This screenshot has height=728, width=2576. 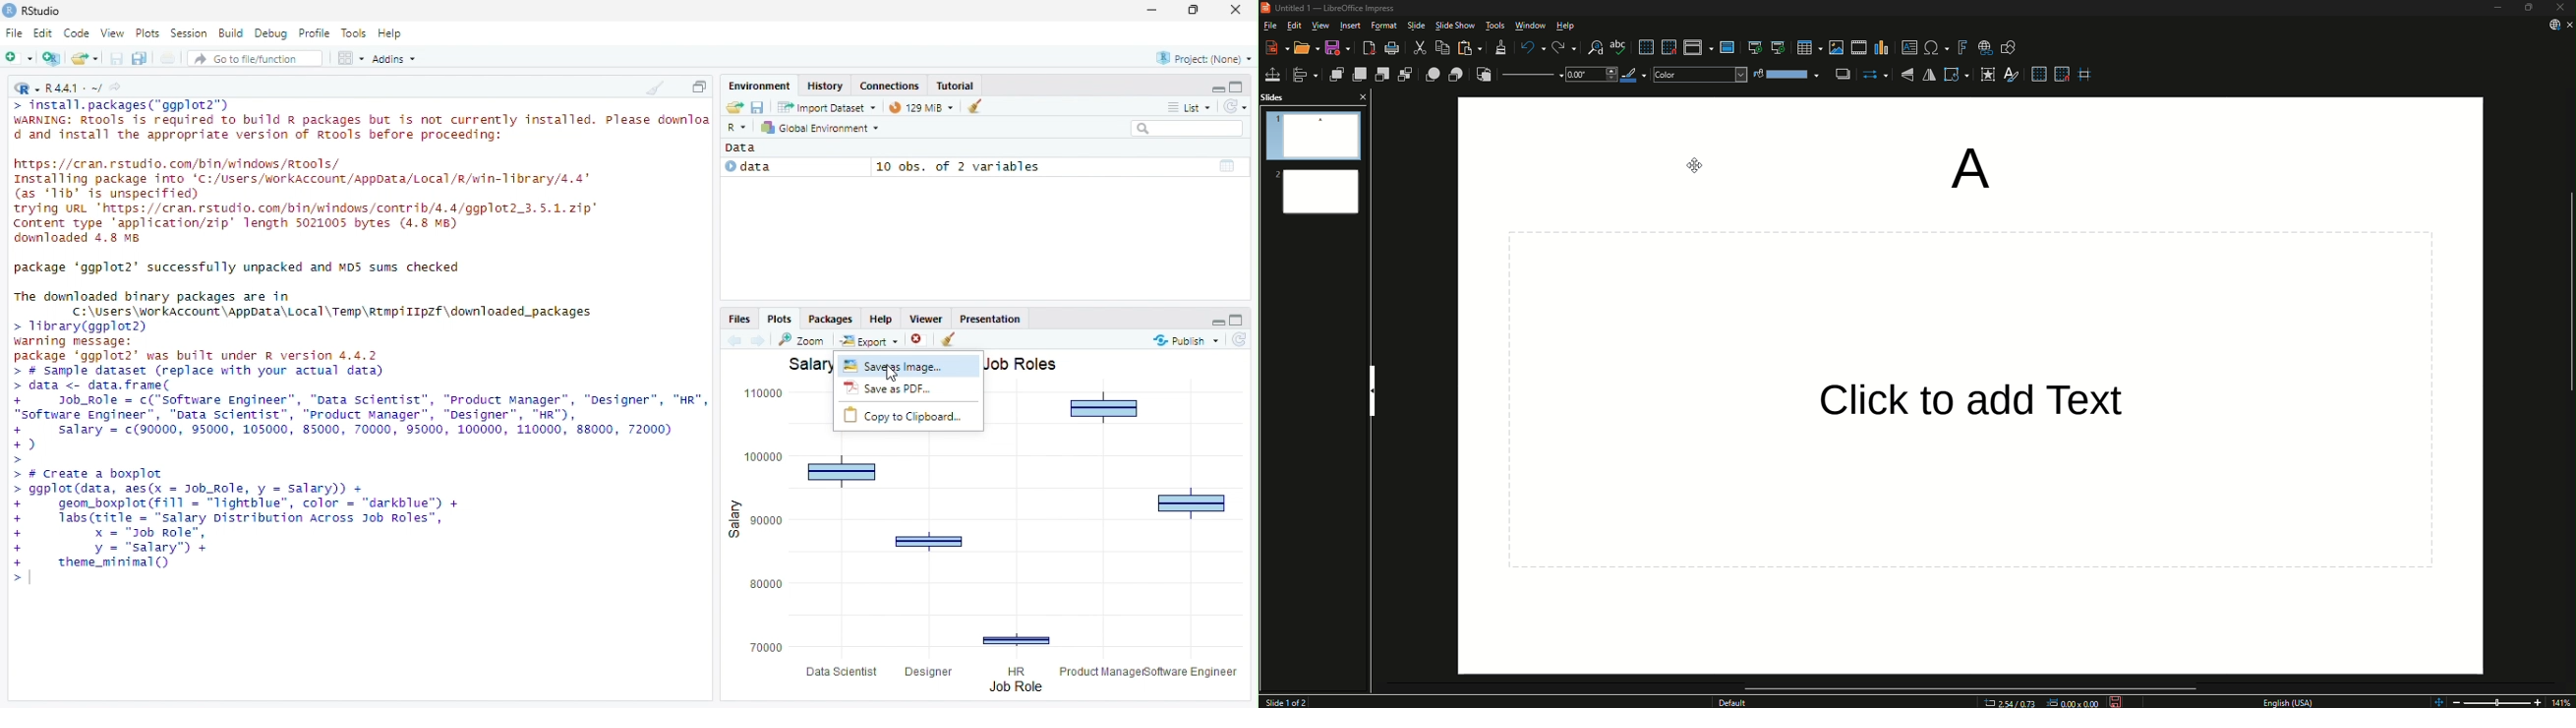 What do you see at coordinates (653, 88) in the screenshot?
I see `Clear console` at bounding box center [653, 88].